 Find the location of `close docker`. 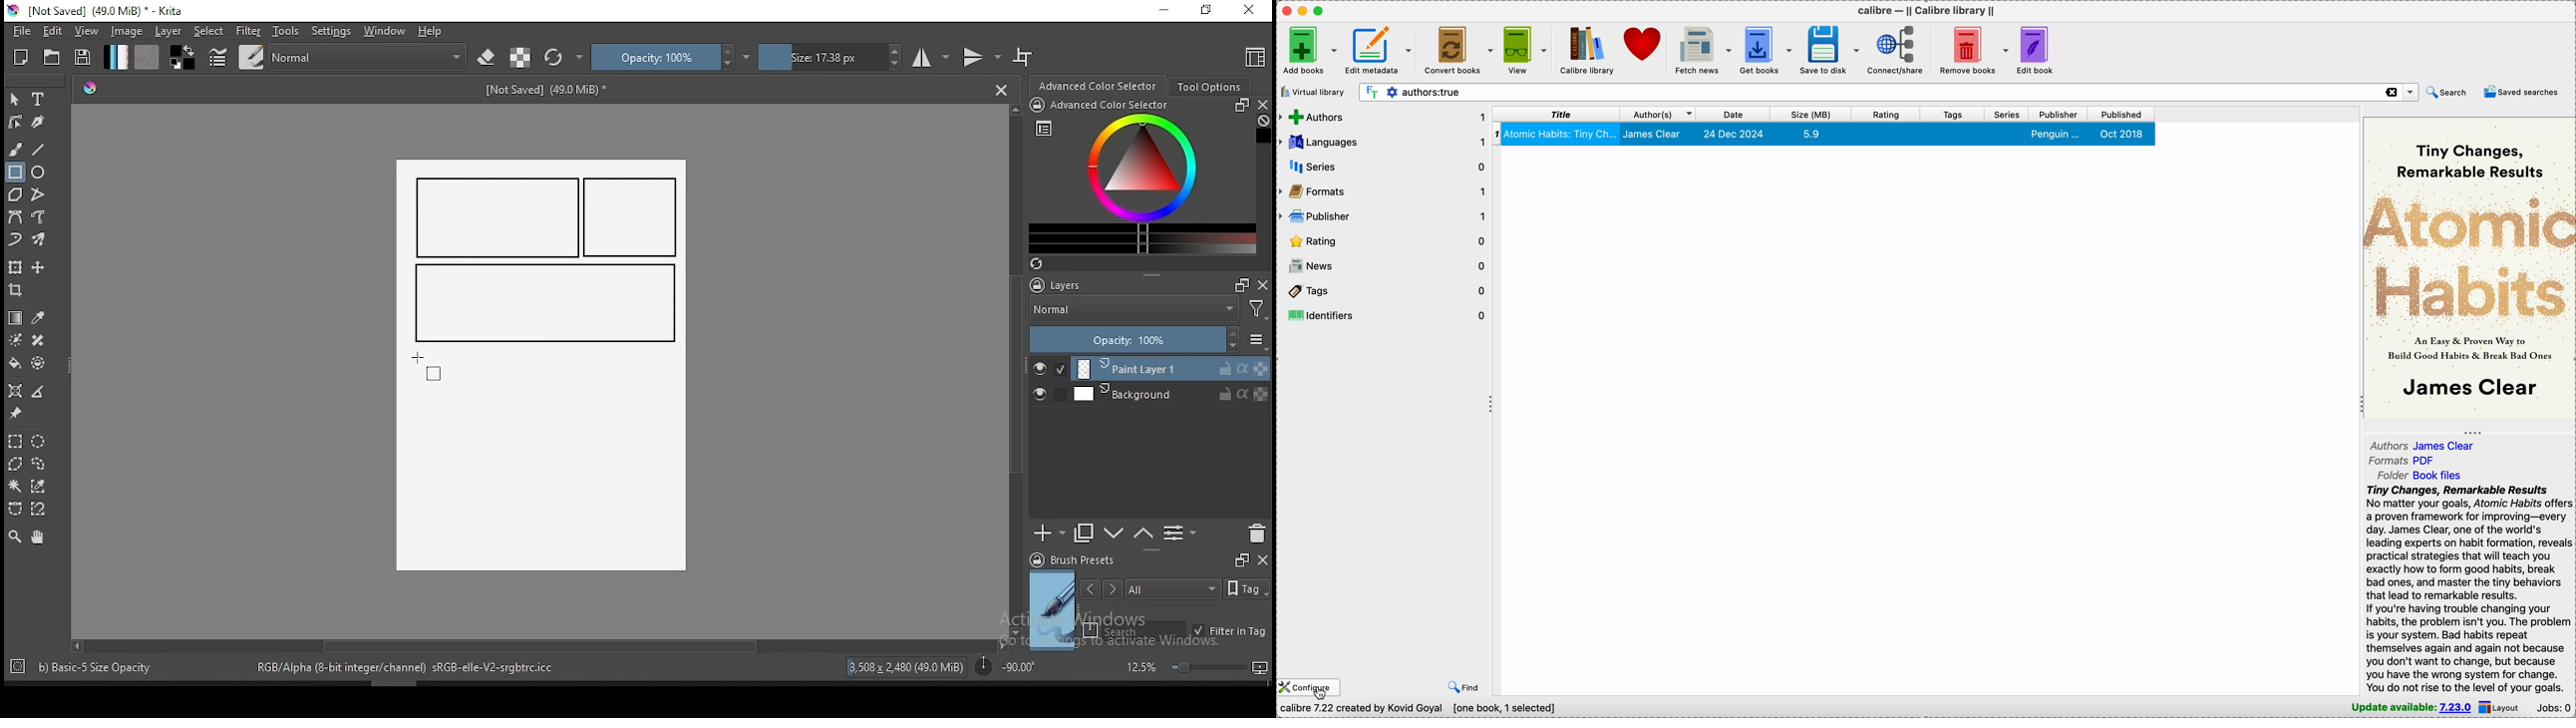

close docker is located at coordinates (1263, 284).